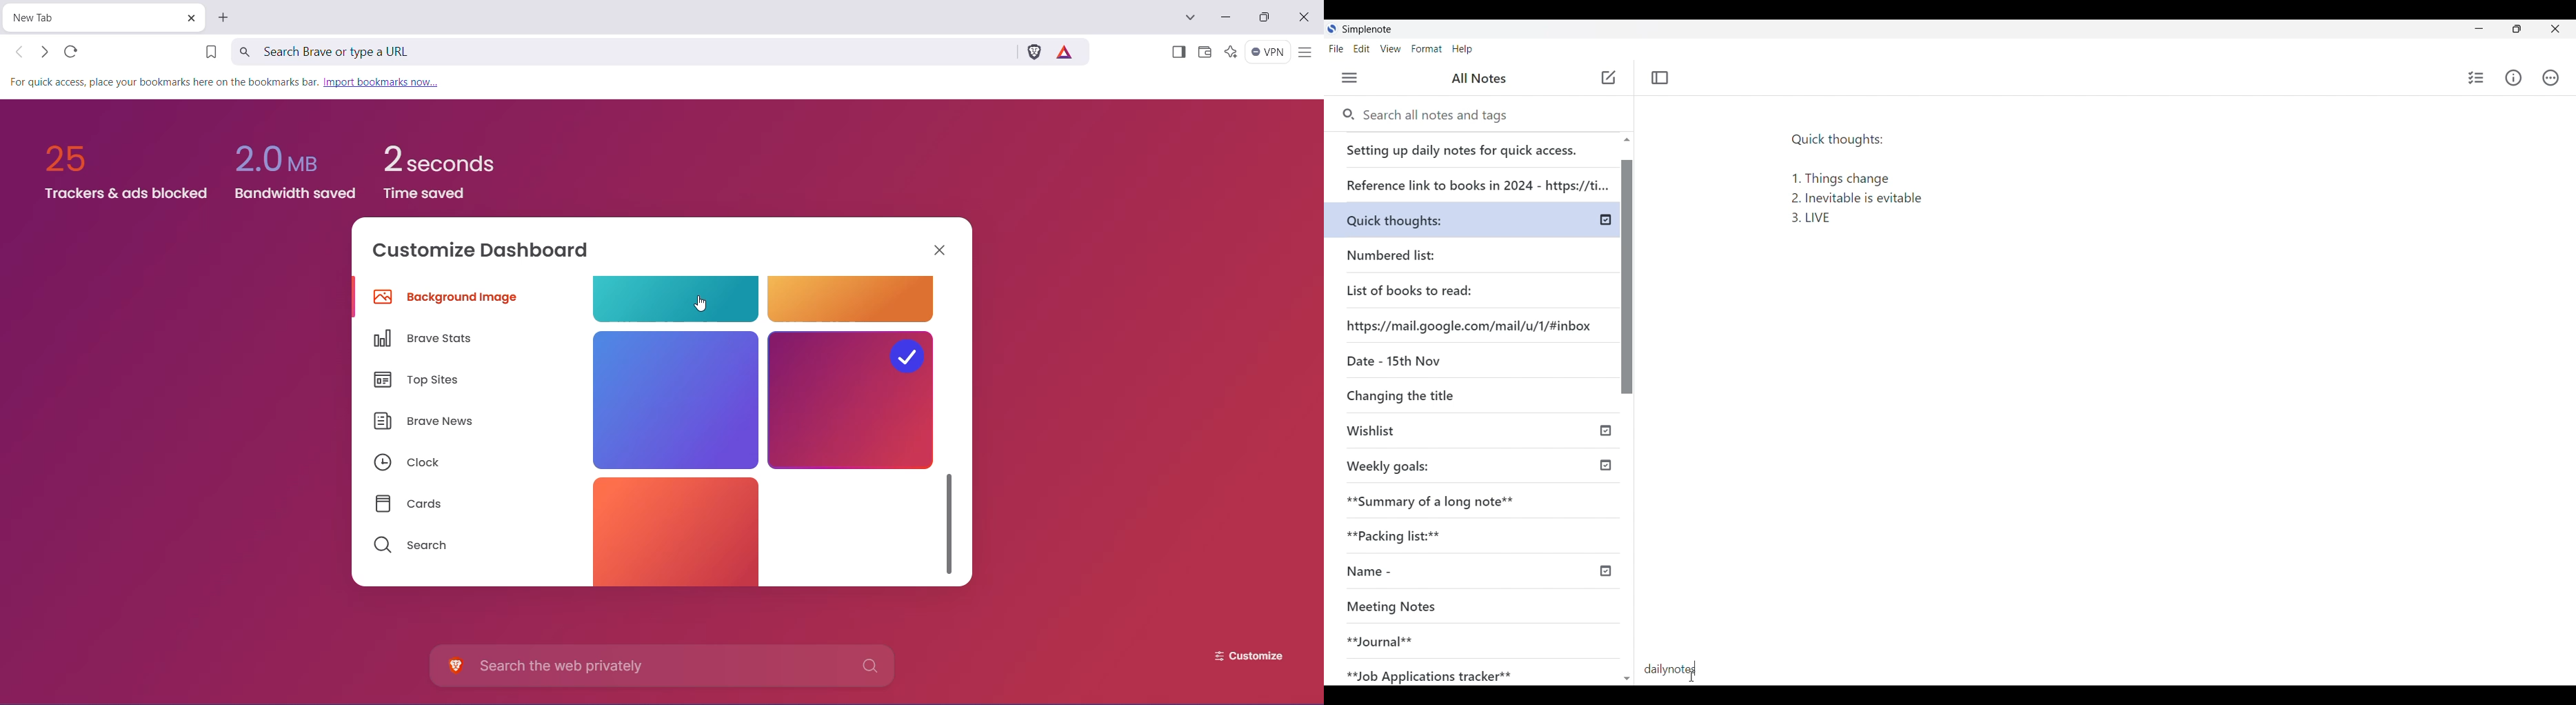 The image size is (2576, 728). What do you see at coordinates (674, 398) in the screenshot?
I see `color 1 #5b71de` at bounding box center [674, 398].